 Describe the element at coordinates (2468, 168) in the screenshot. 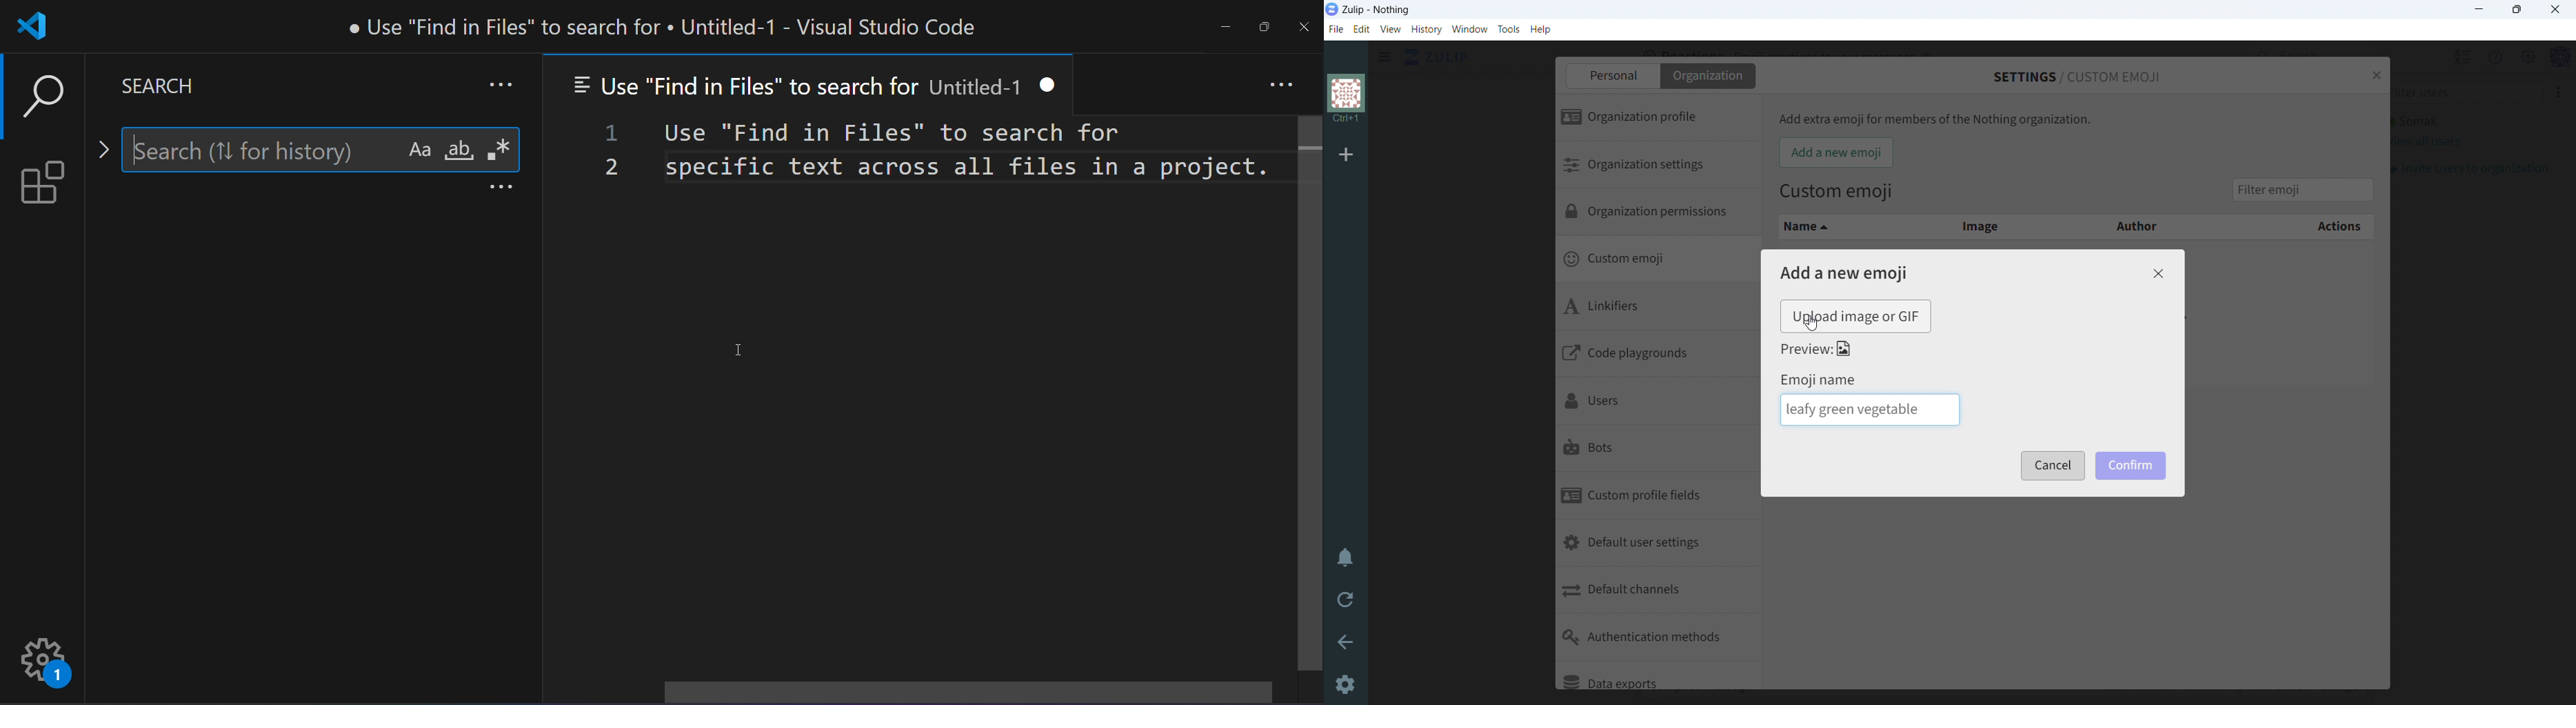

I see `invite users` at that location.